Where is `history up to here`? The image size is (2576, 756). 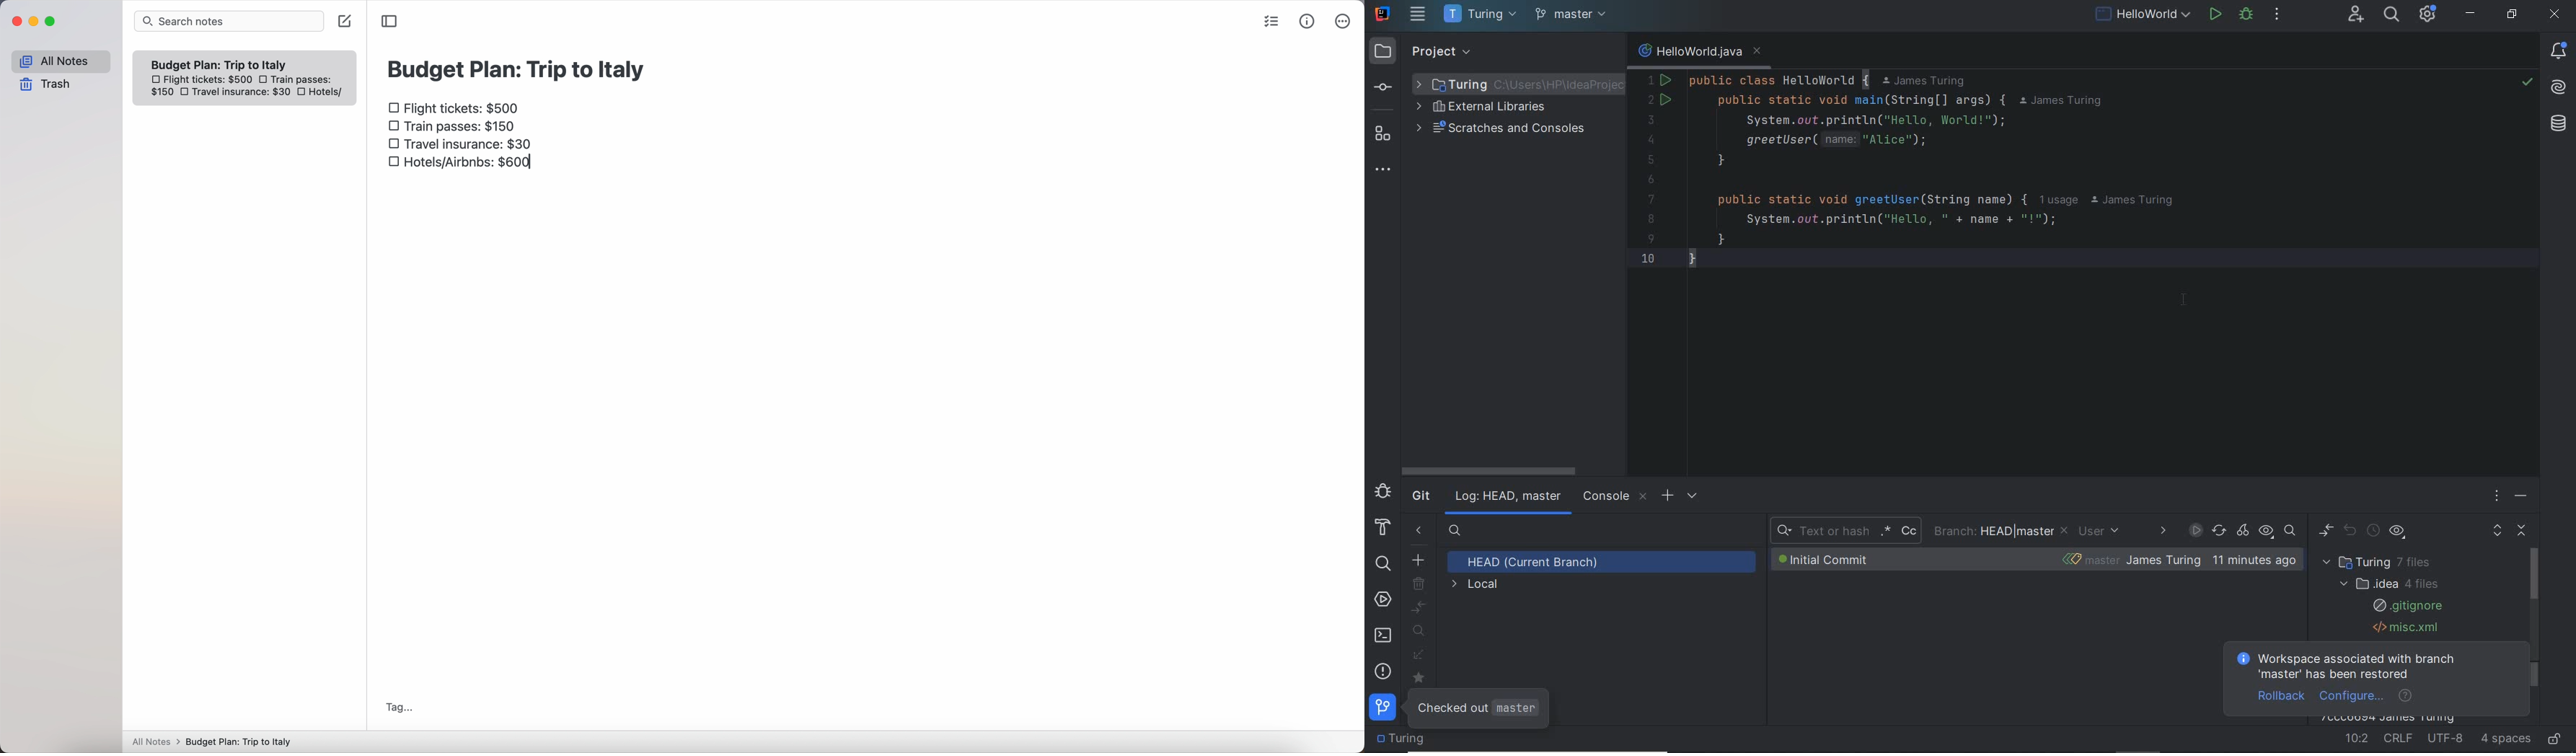
history up to here is located at coordinates (2373, 532).